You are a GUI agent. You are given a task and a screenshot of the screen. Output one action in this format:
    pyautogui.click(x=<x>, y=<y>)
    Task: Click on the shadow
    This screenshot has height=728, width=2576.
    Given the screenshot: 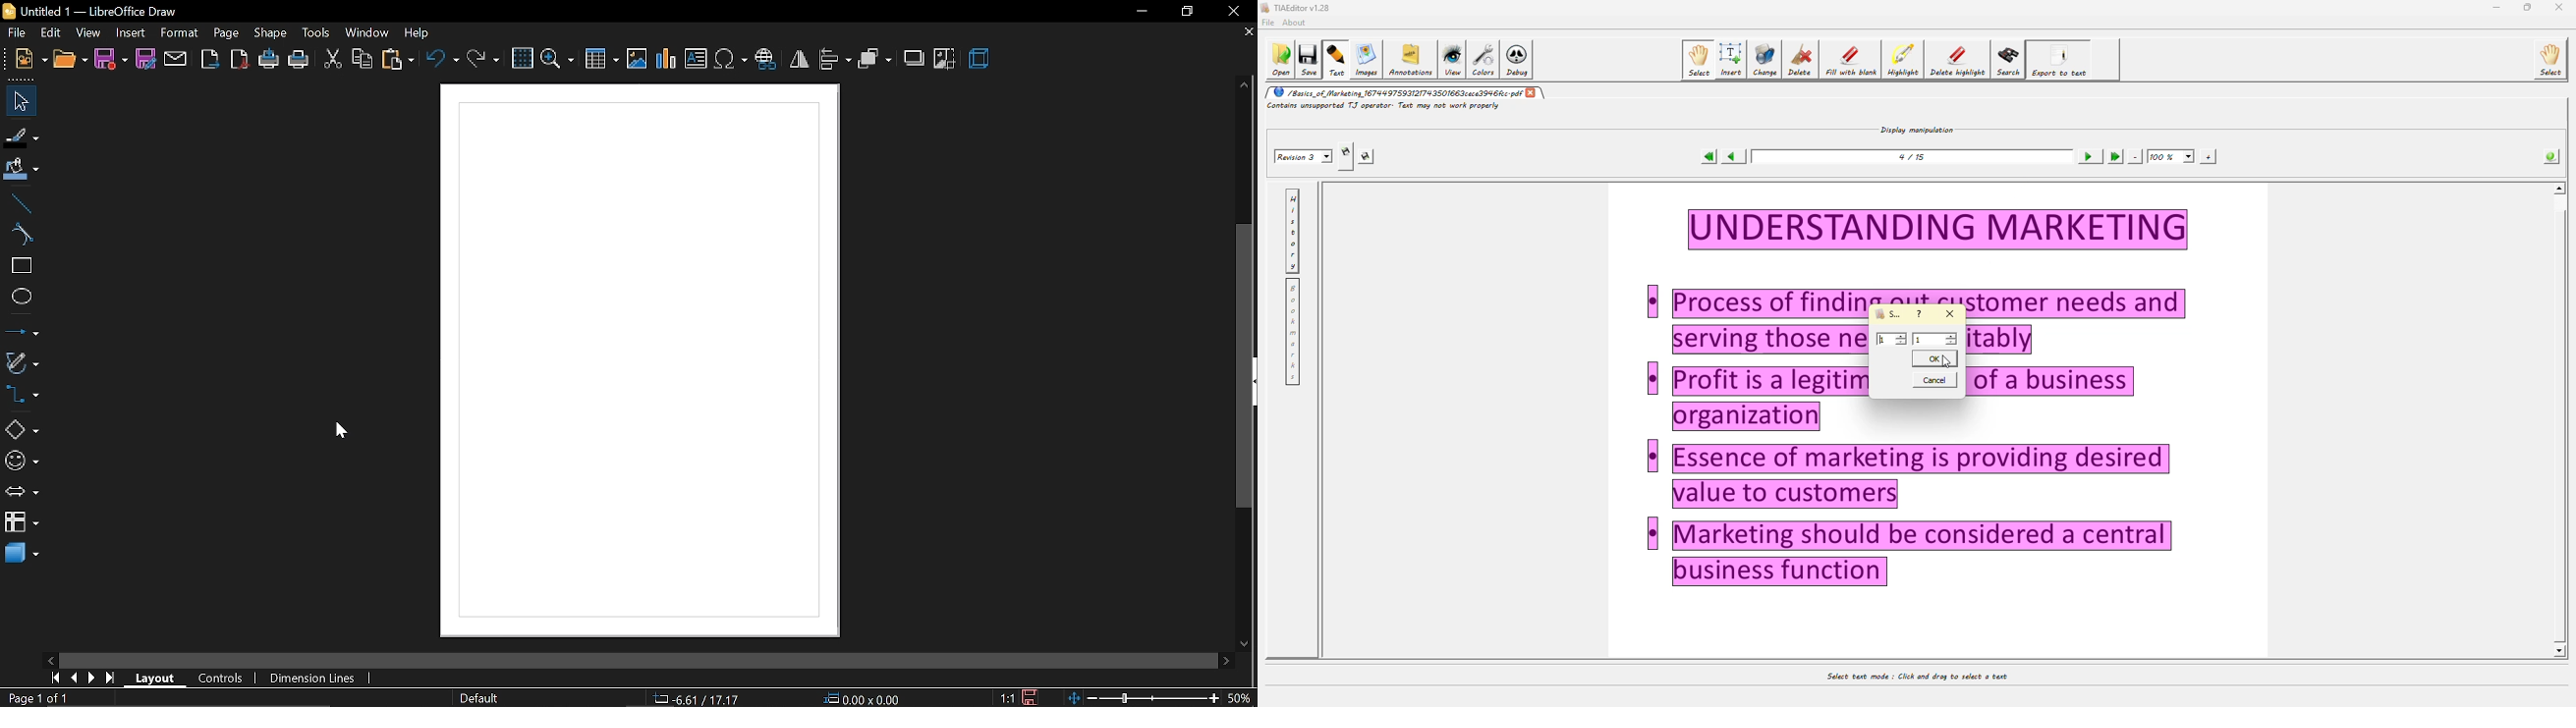 What is the action you would take?
    pyautogui.click(x=914, y=59)
    